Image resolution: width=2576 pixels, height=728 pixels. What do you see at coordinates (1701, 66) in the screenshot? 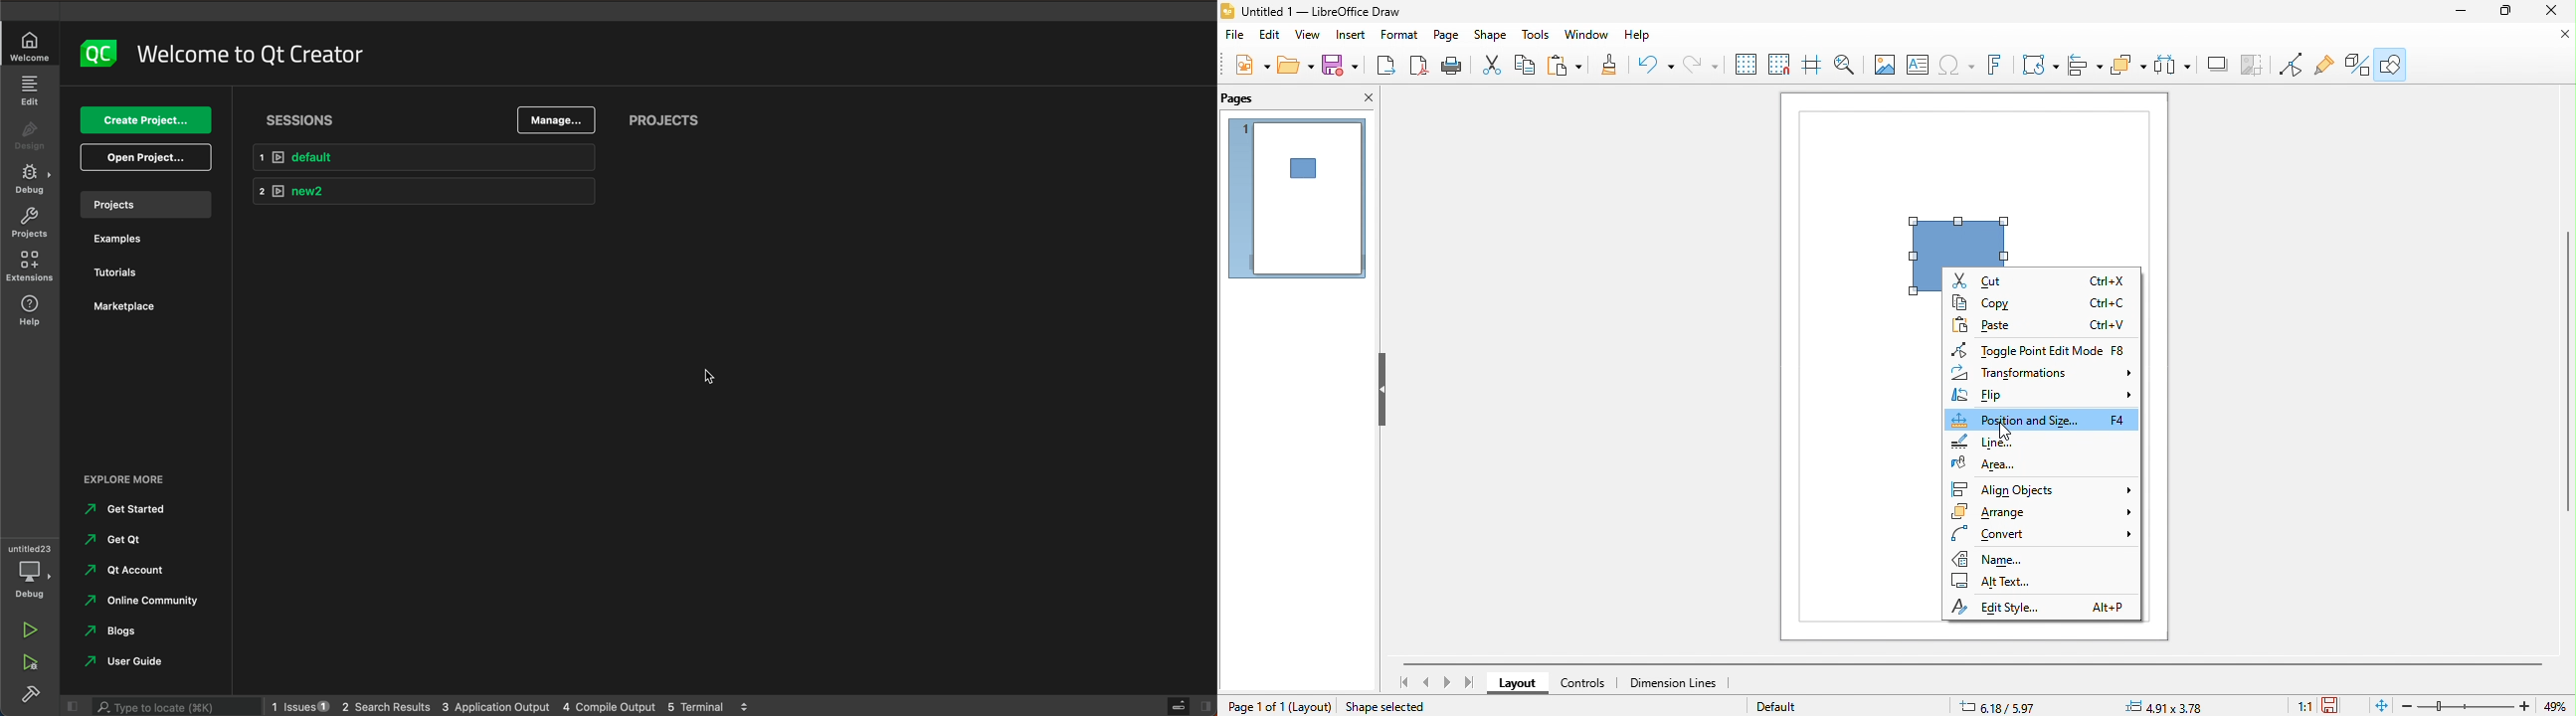
I see `redo` at bounding box center [1701, 66].